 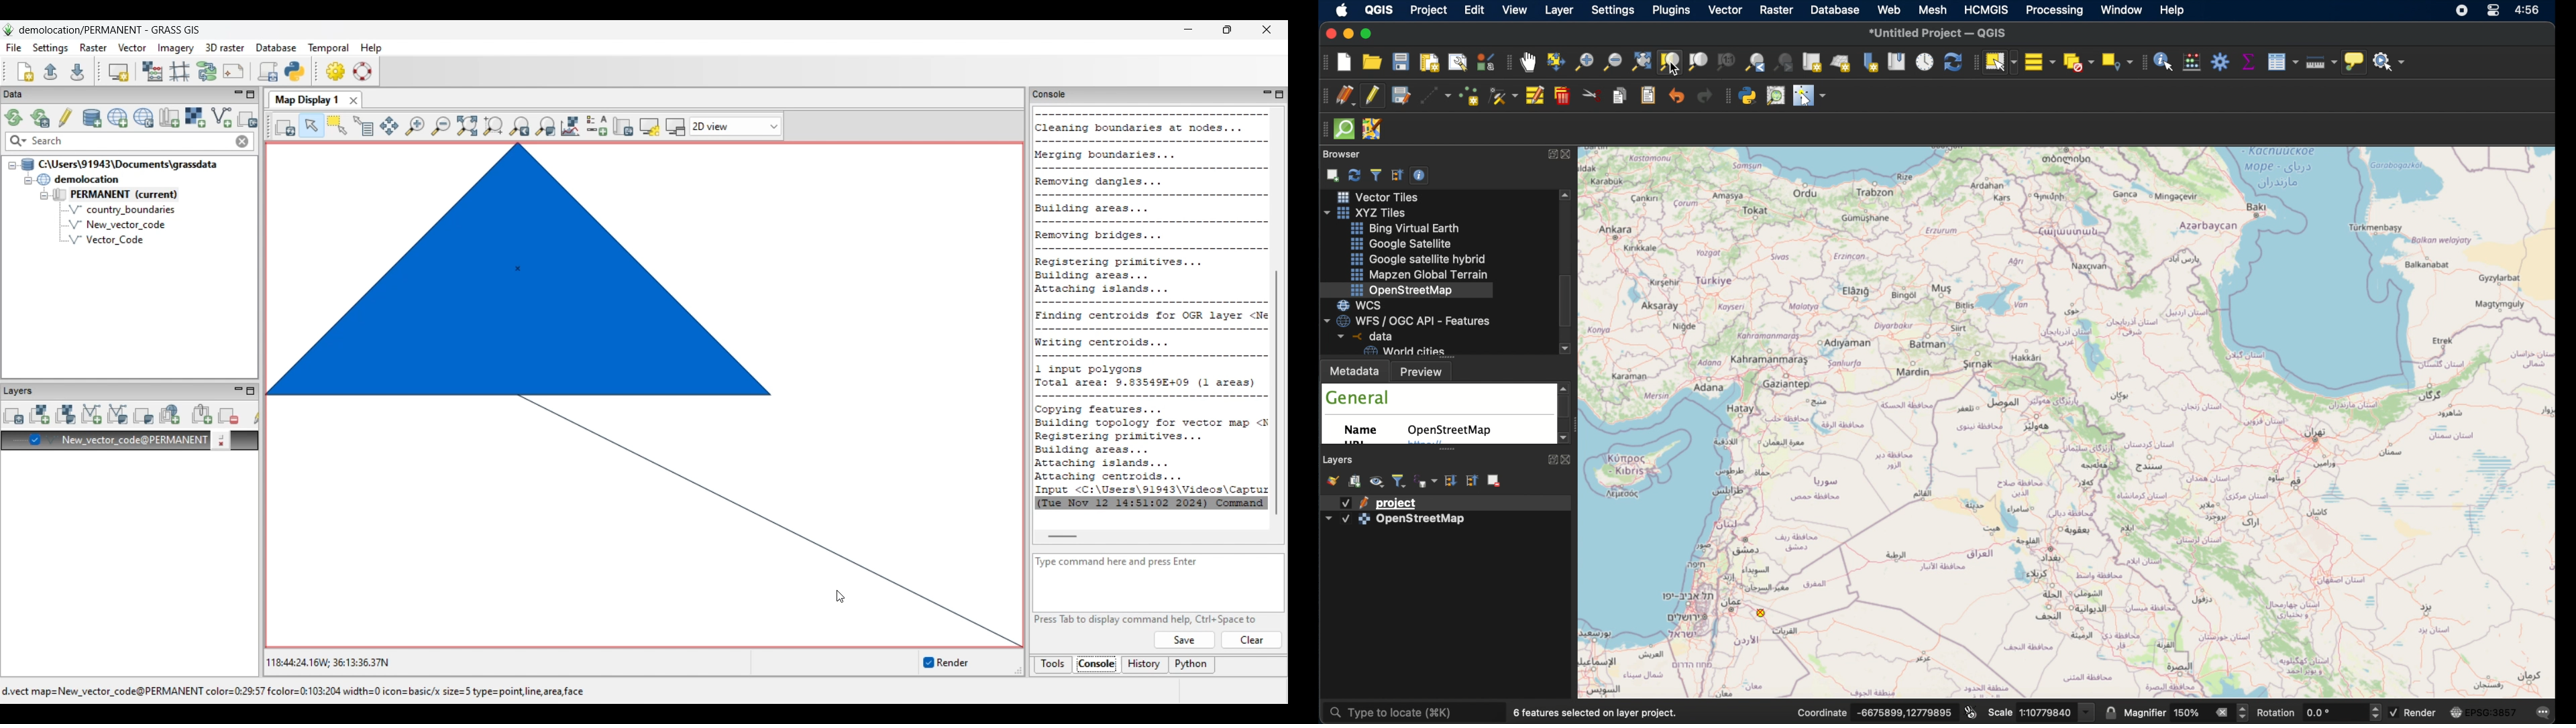 I want to click on general, so click(x=1358, y=398).